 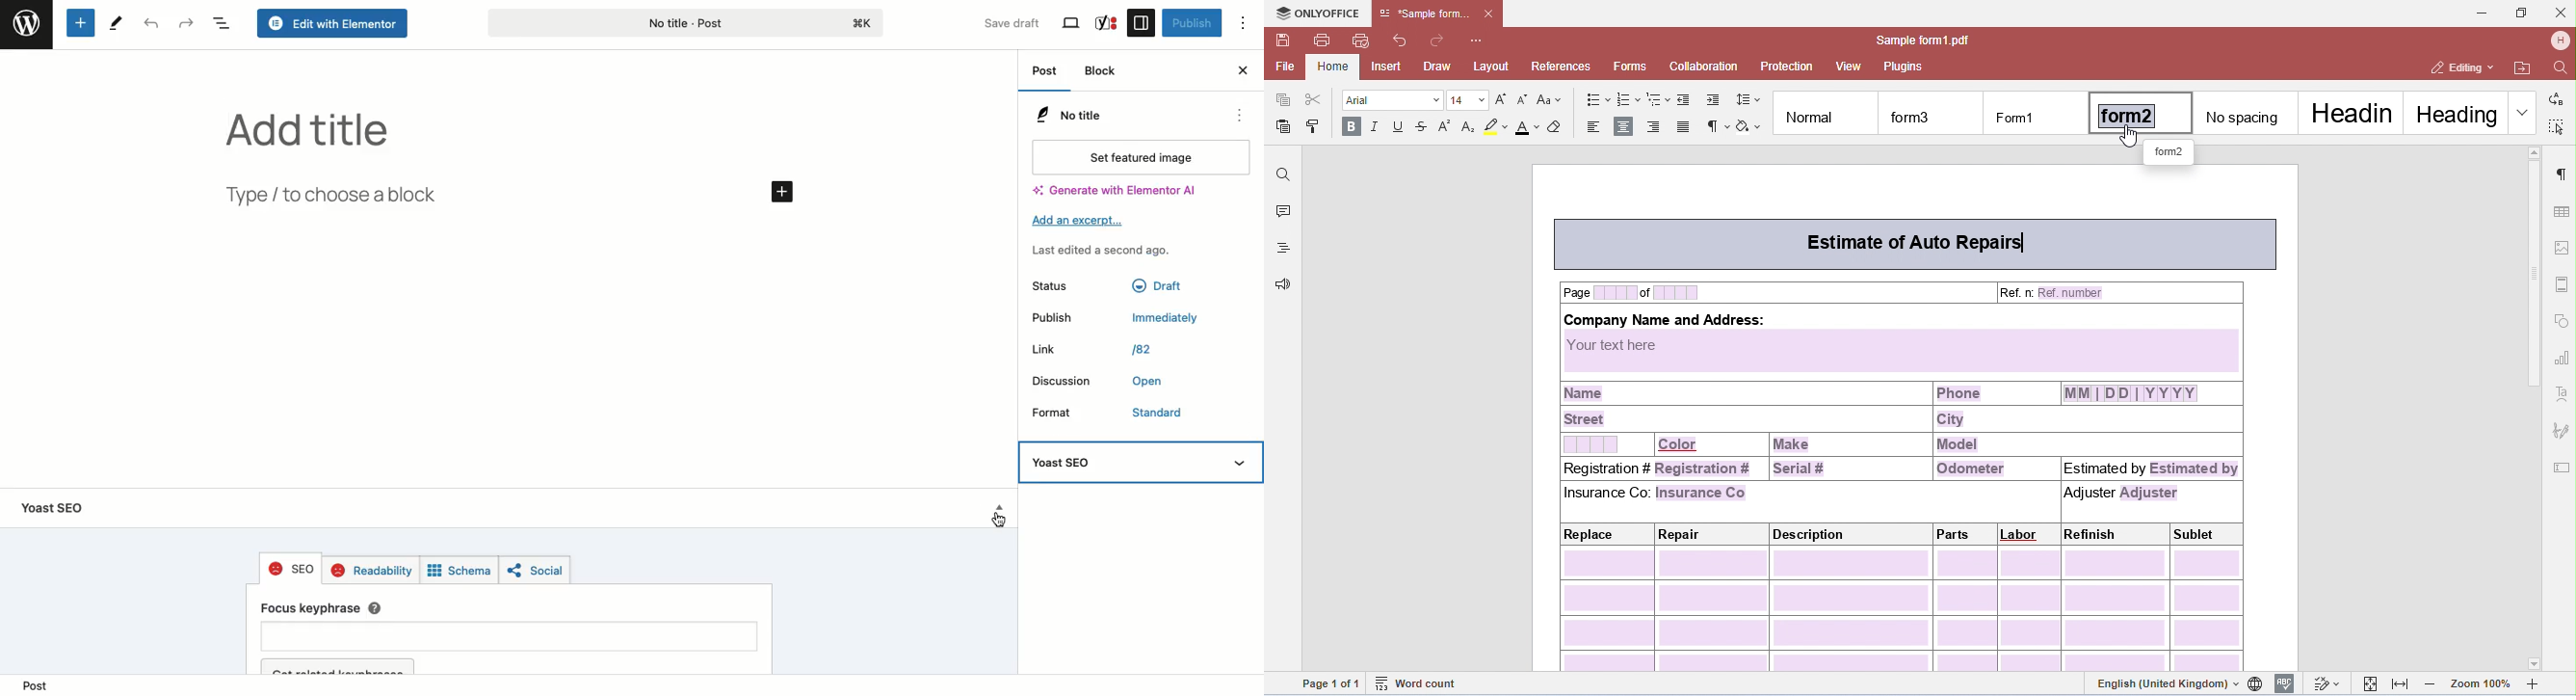 What do you see at coordinates (1106, 22) in the screenshot?
I see `Yoast` at bounding box center [1106, 22].